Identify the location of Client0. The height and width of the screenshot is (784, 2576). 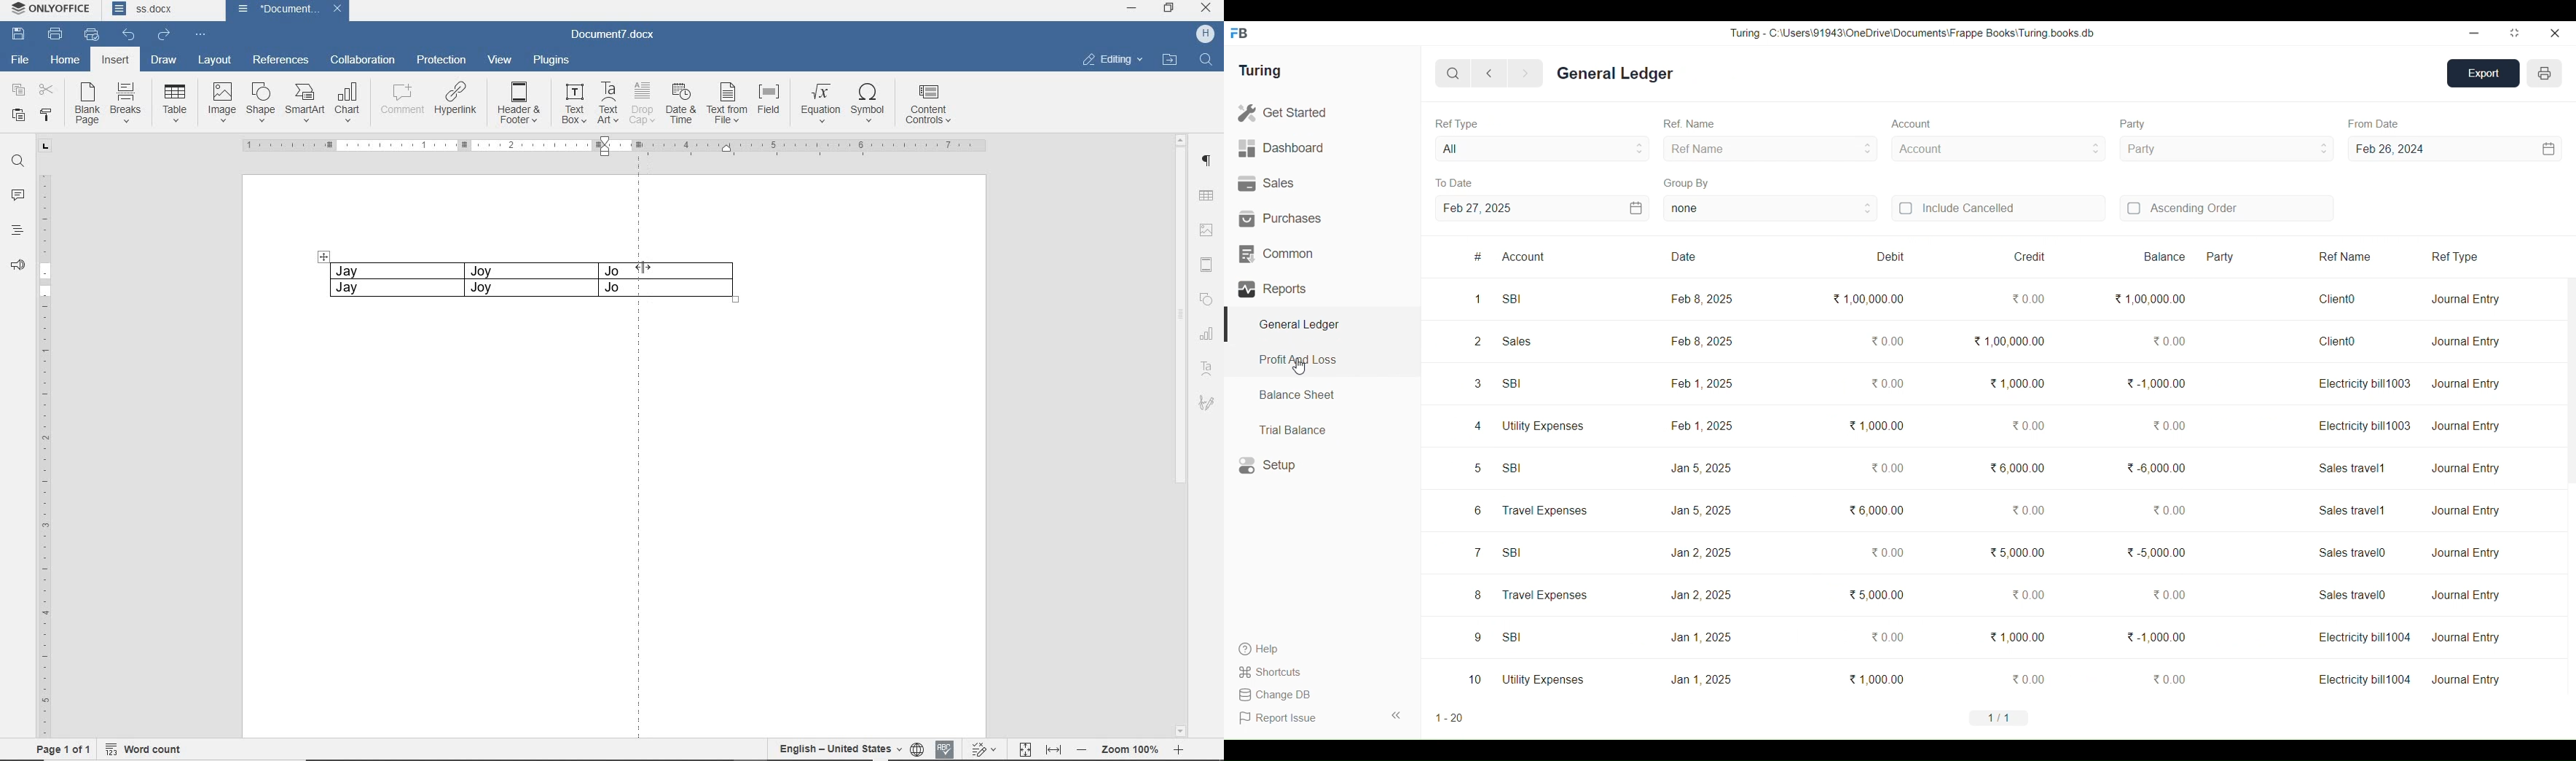
(2337, 341).